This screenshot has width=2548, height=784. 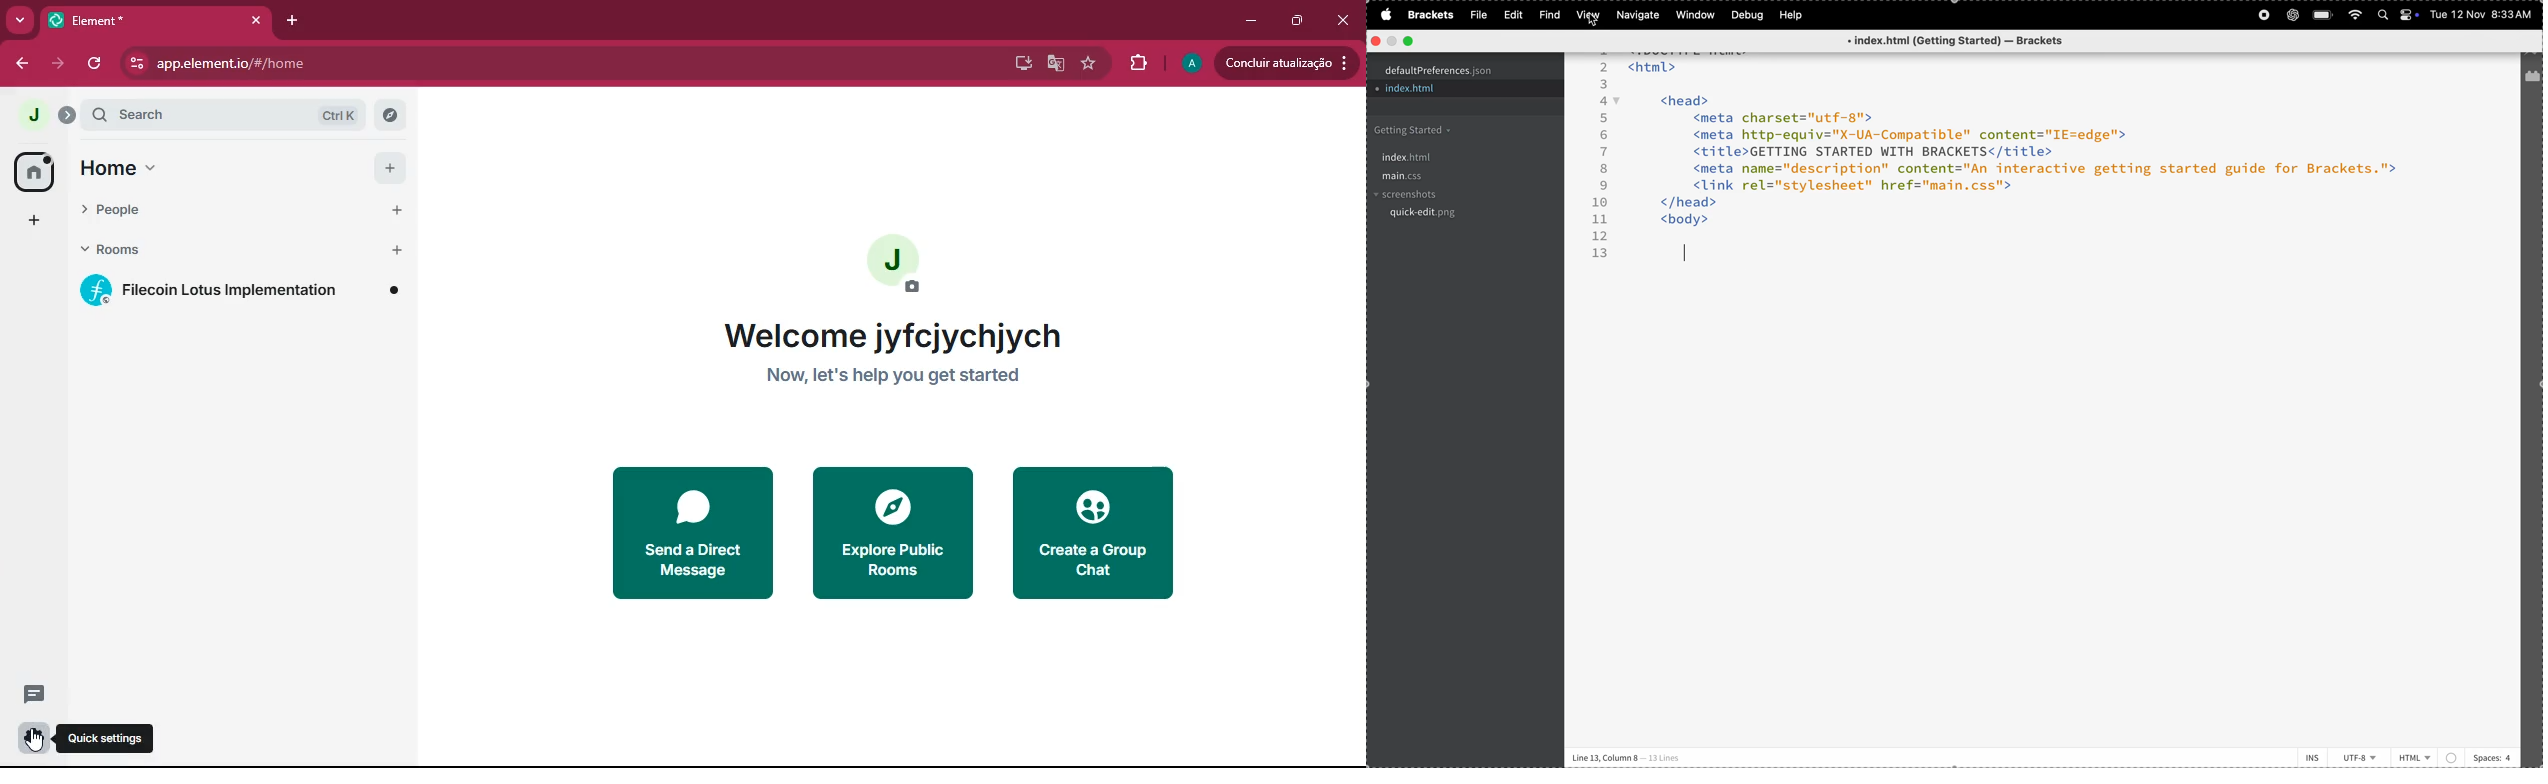 What do you see at coordinates (2293, 14) in the screenshot?
I see `chatgpt` at bounding box center [2293, 14].